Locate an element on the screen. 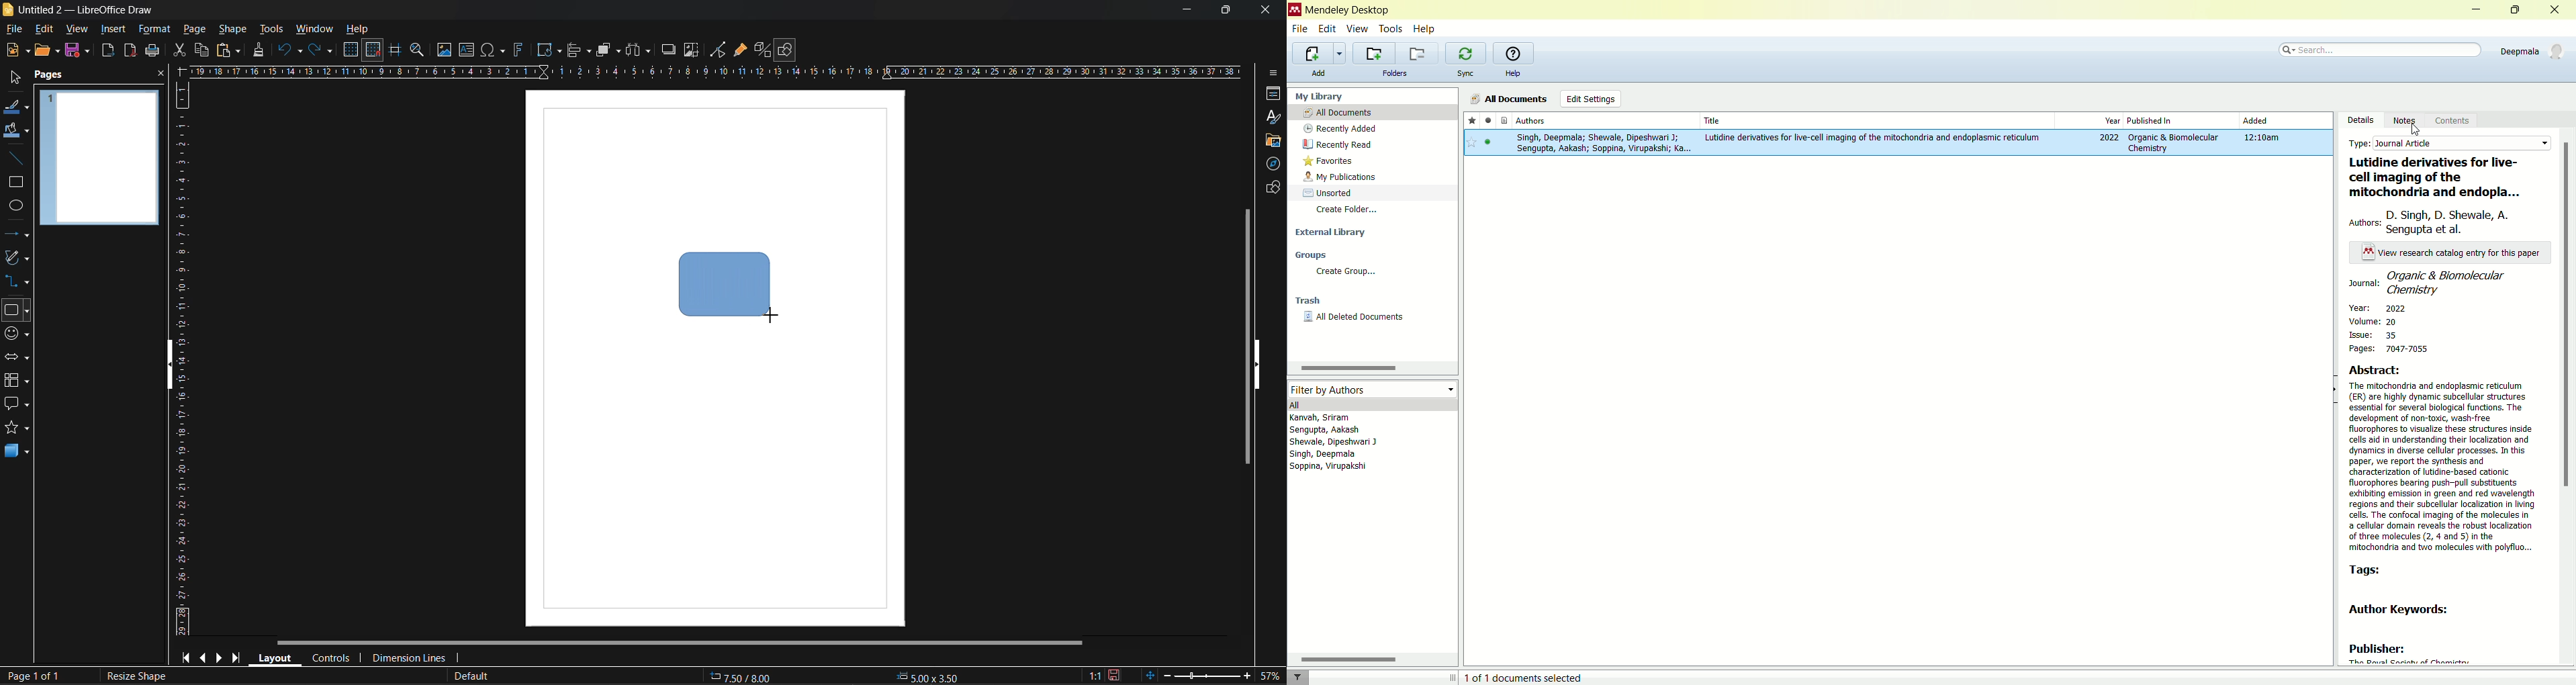  flowchart is located at coordinates (16, 381).